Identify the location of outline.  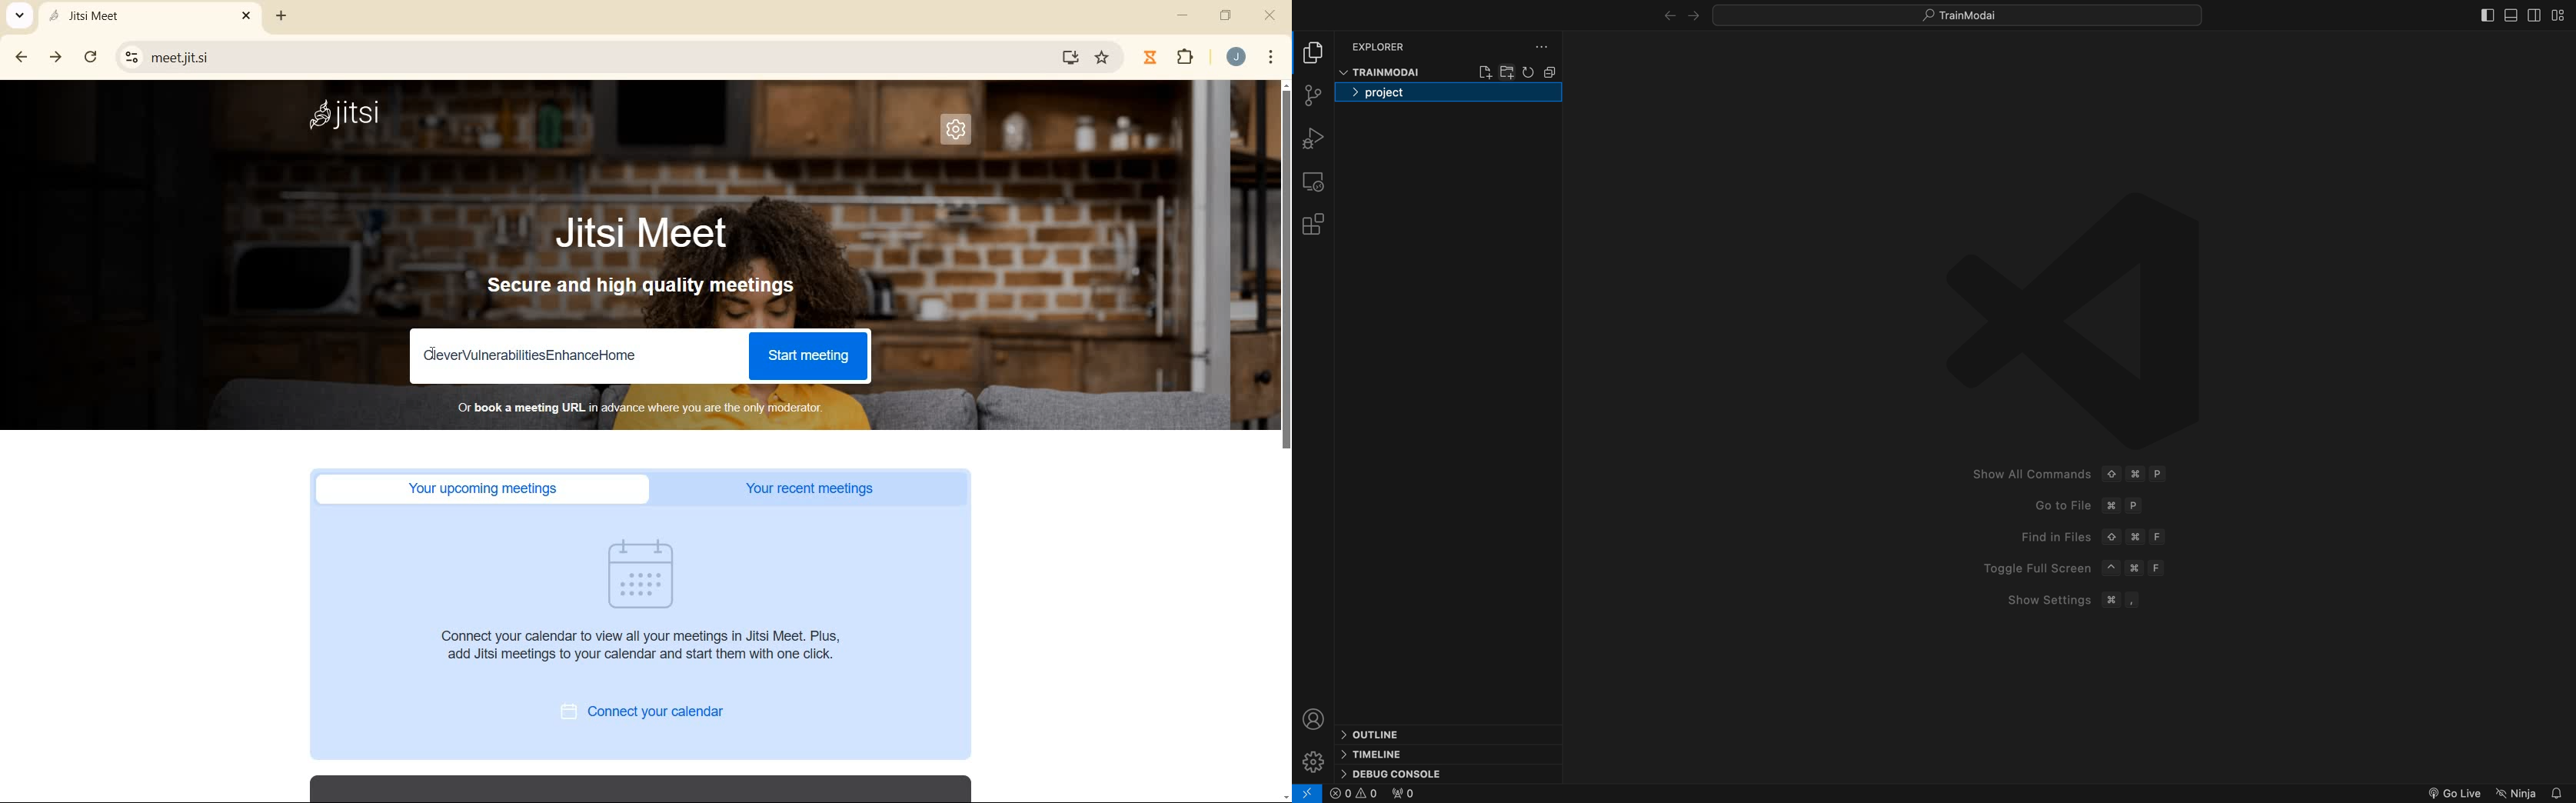
(1384, 734).